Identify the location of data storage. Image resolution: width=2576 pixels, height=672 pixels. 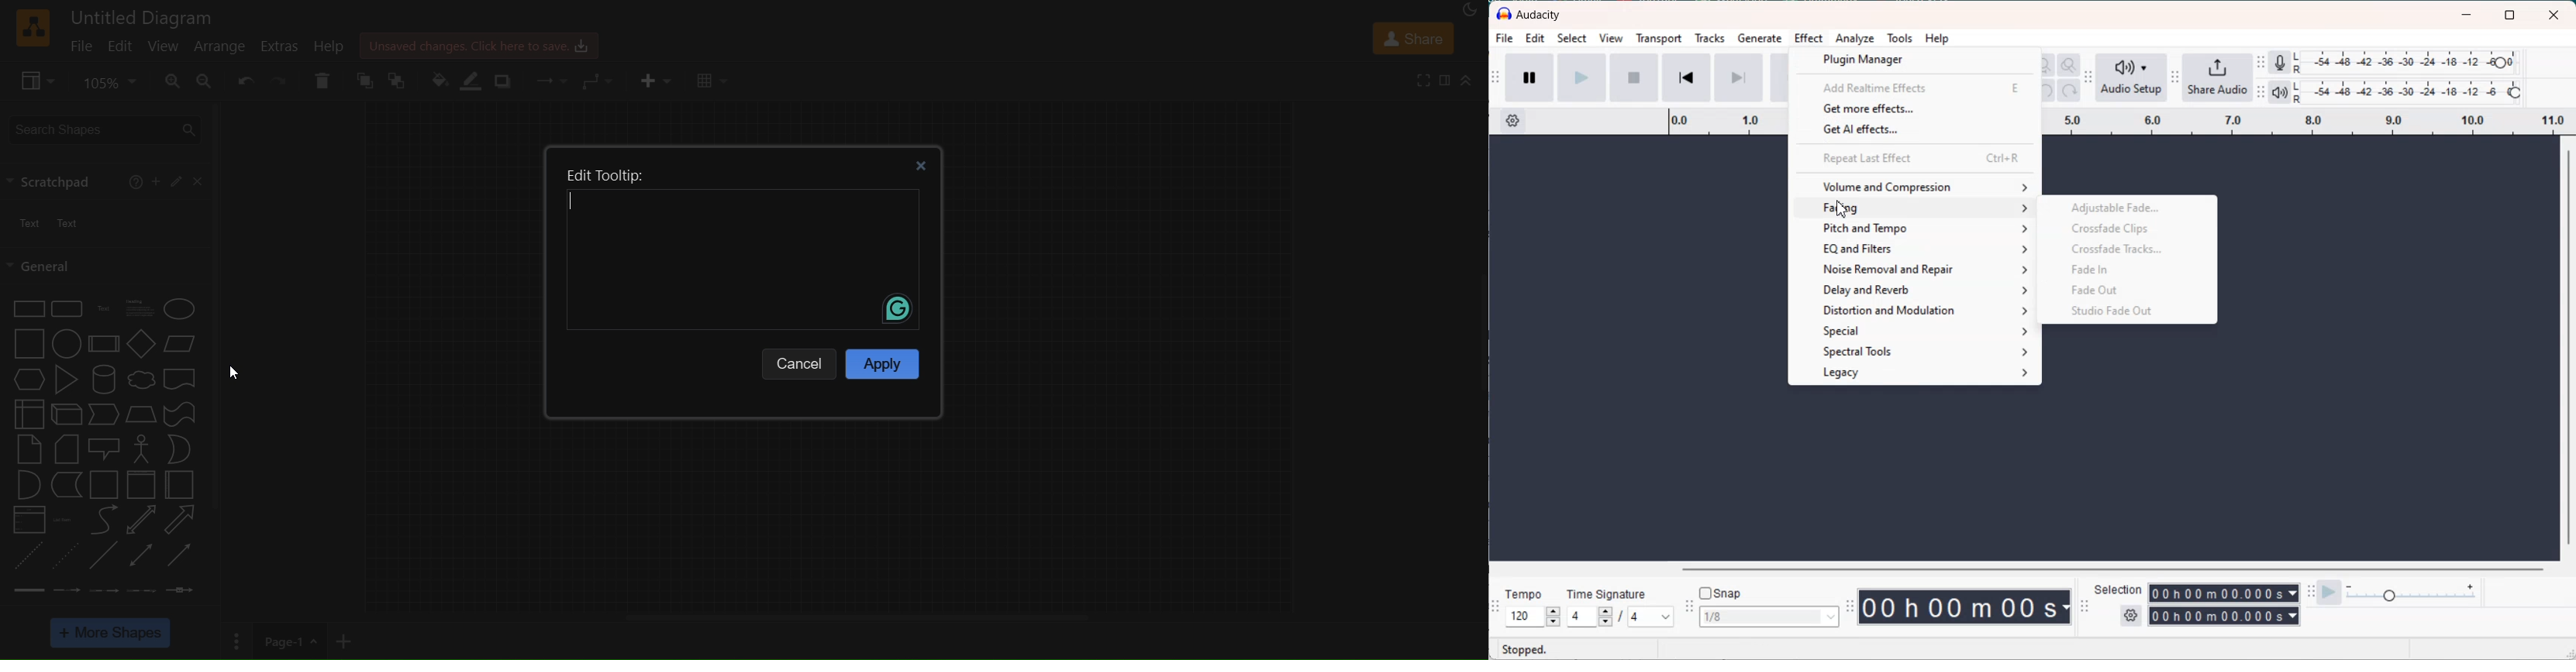
(64, 484).